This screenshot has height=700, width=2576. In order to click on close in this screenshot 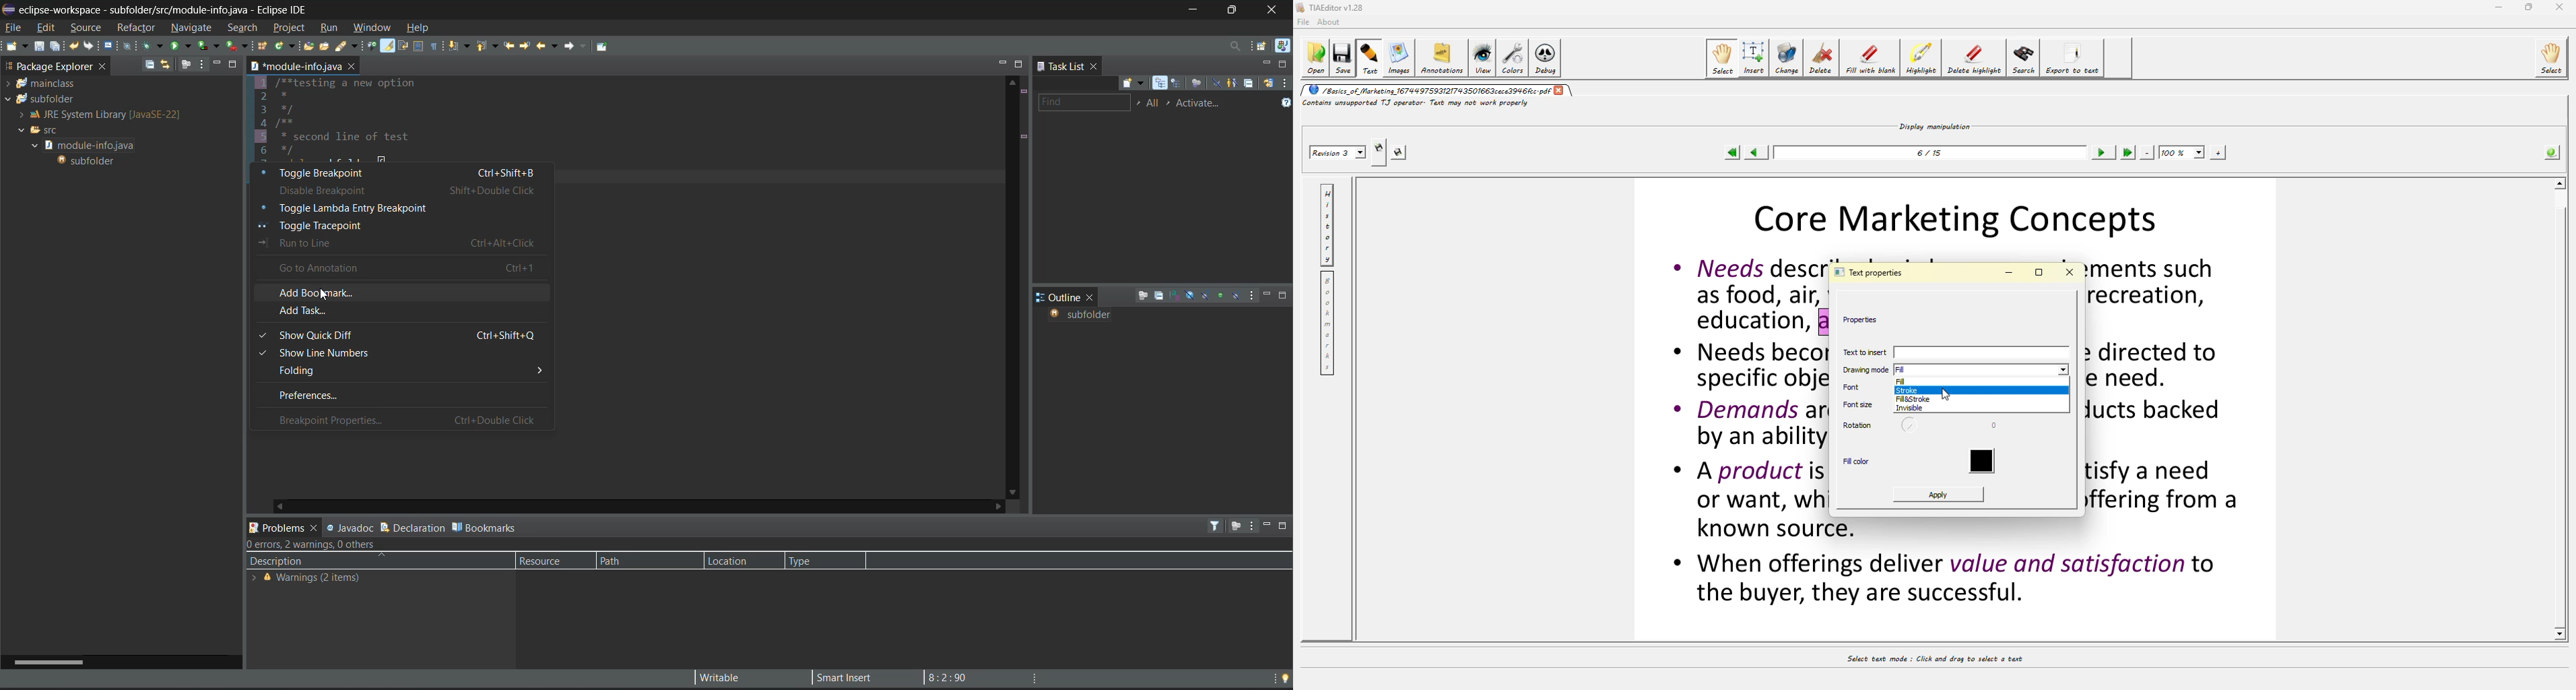, I will do `click(1277, 10)`.